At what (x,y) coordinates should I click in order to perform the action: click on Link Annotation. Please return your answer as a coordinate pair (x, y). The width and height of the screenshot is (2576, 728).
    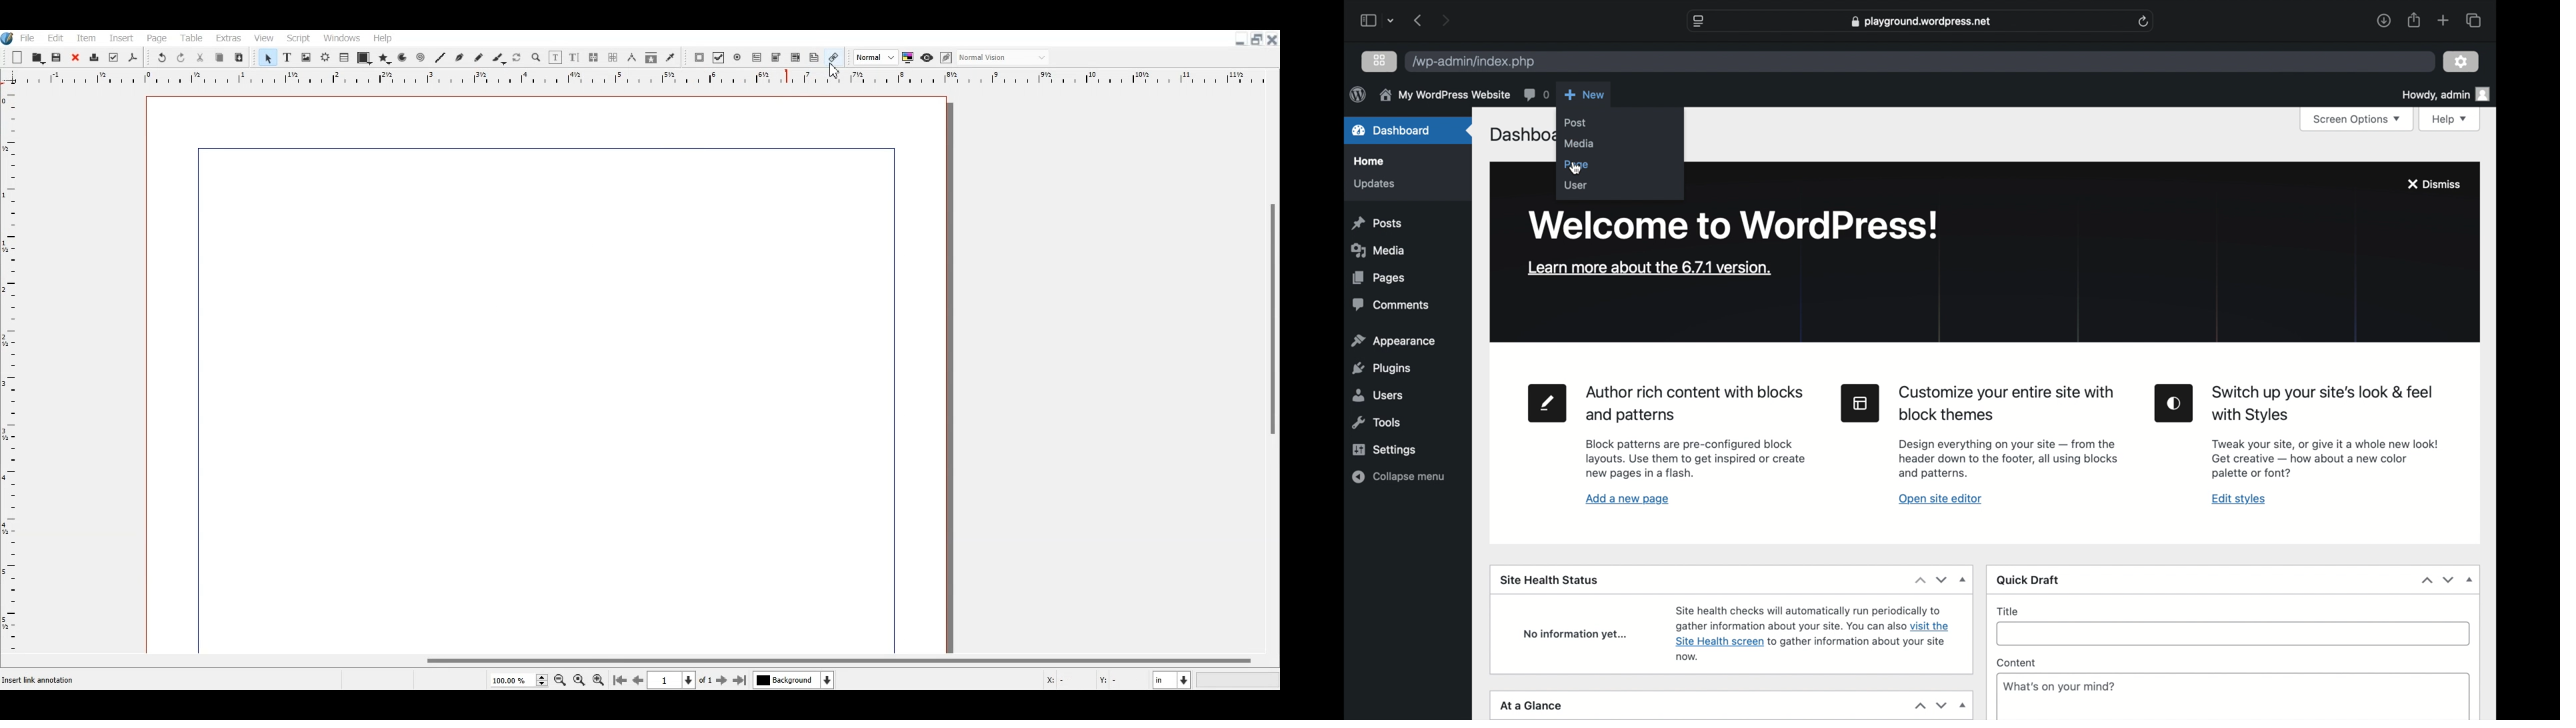
    Looking at the image, I should click on (833, 56).